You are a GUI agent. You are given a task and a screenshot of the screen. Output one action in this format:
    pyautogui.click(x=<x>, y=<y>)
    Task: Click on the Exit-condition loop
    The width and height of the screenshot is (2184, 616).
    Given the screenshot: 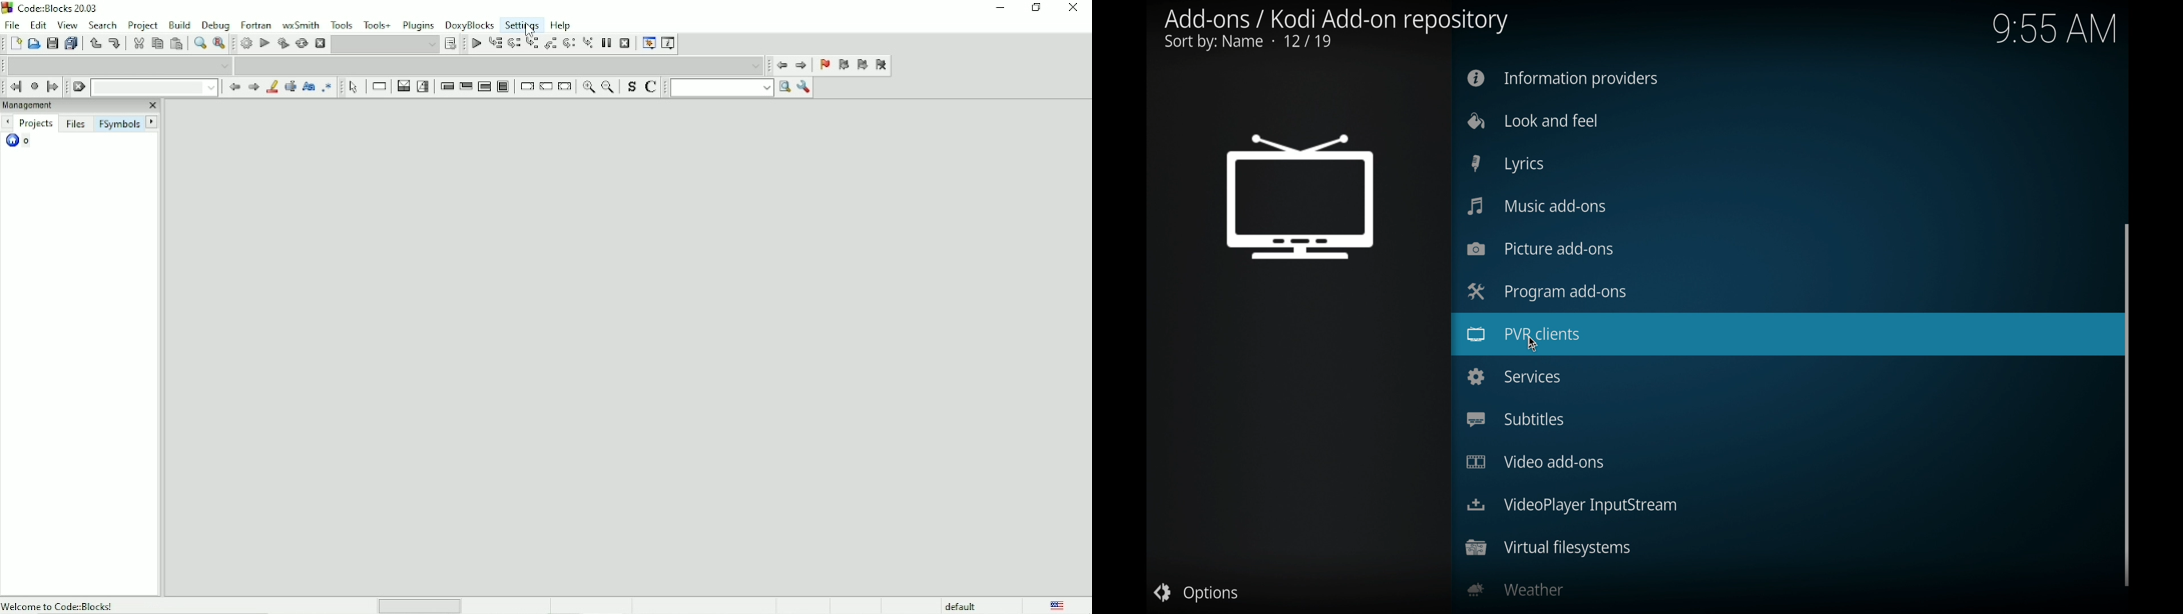 What is the action you would take?
    pyautogui.click(x=465, y=87)
    